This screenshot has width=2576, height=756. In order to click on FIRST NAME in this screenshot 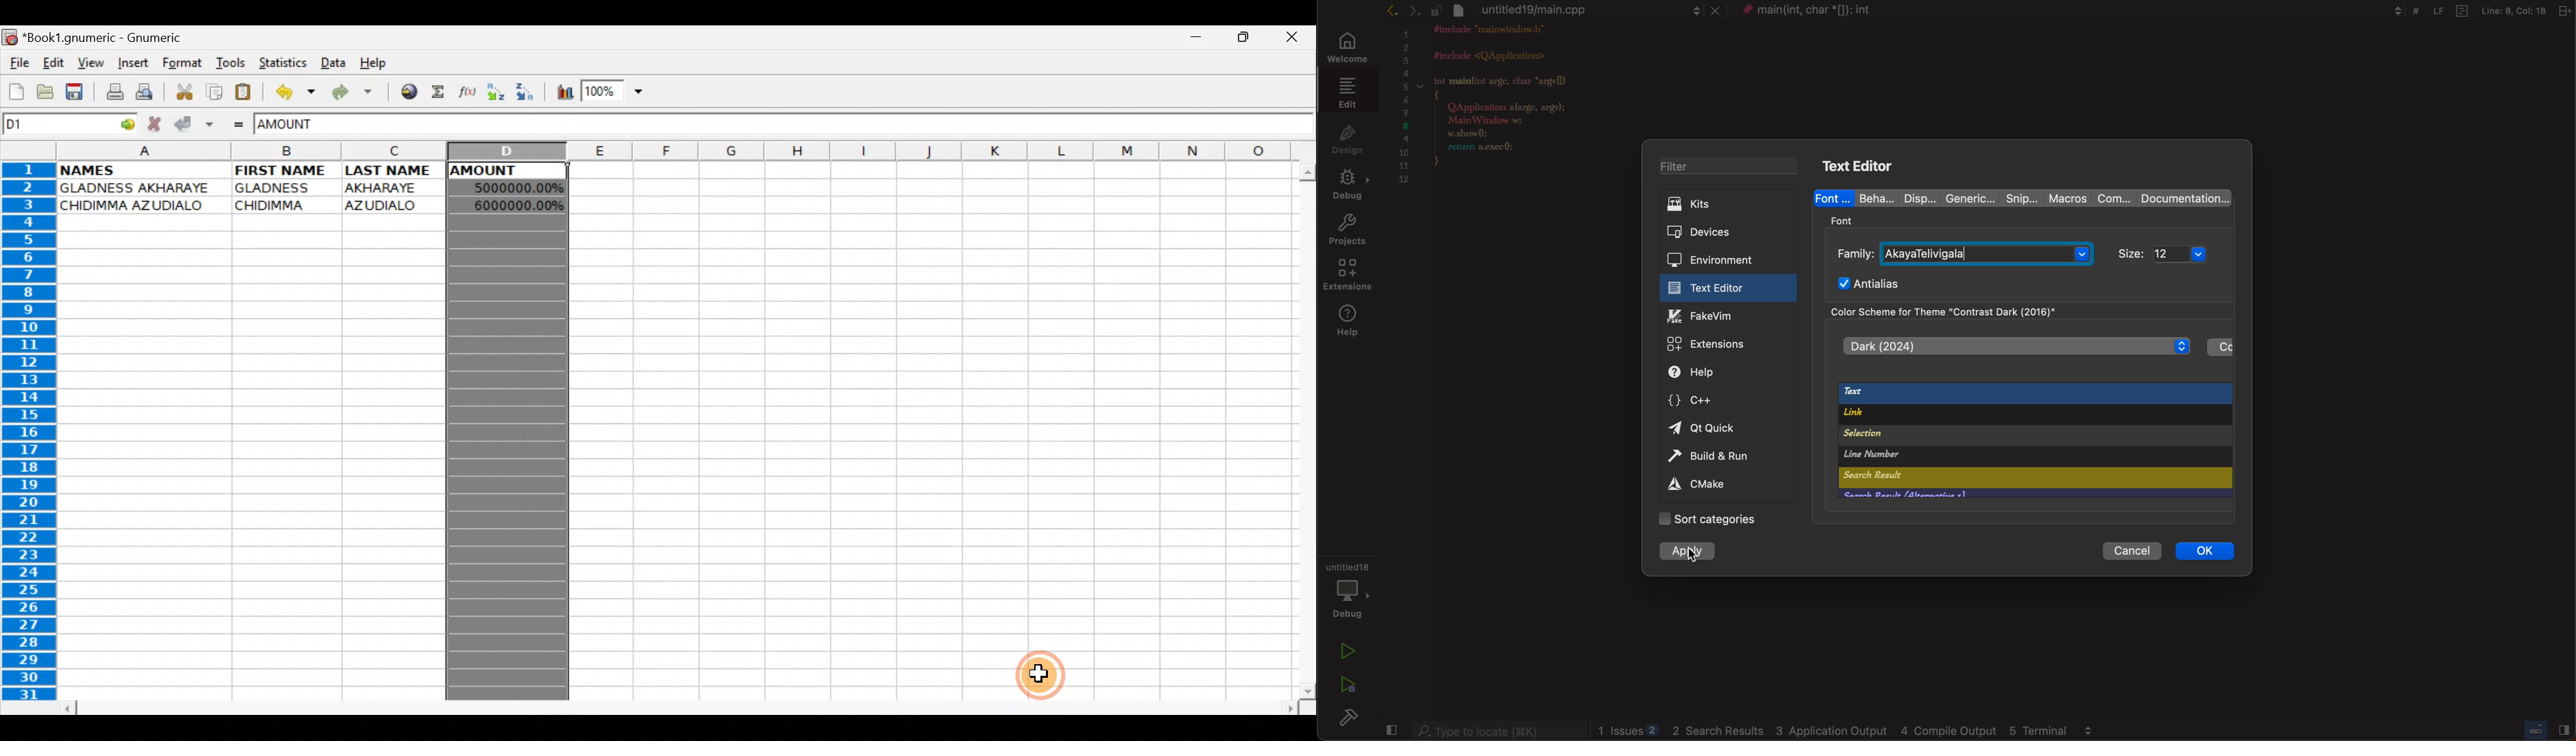, I will do `click(283, 170)`.